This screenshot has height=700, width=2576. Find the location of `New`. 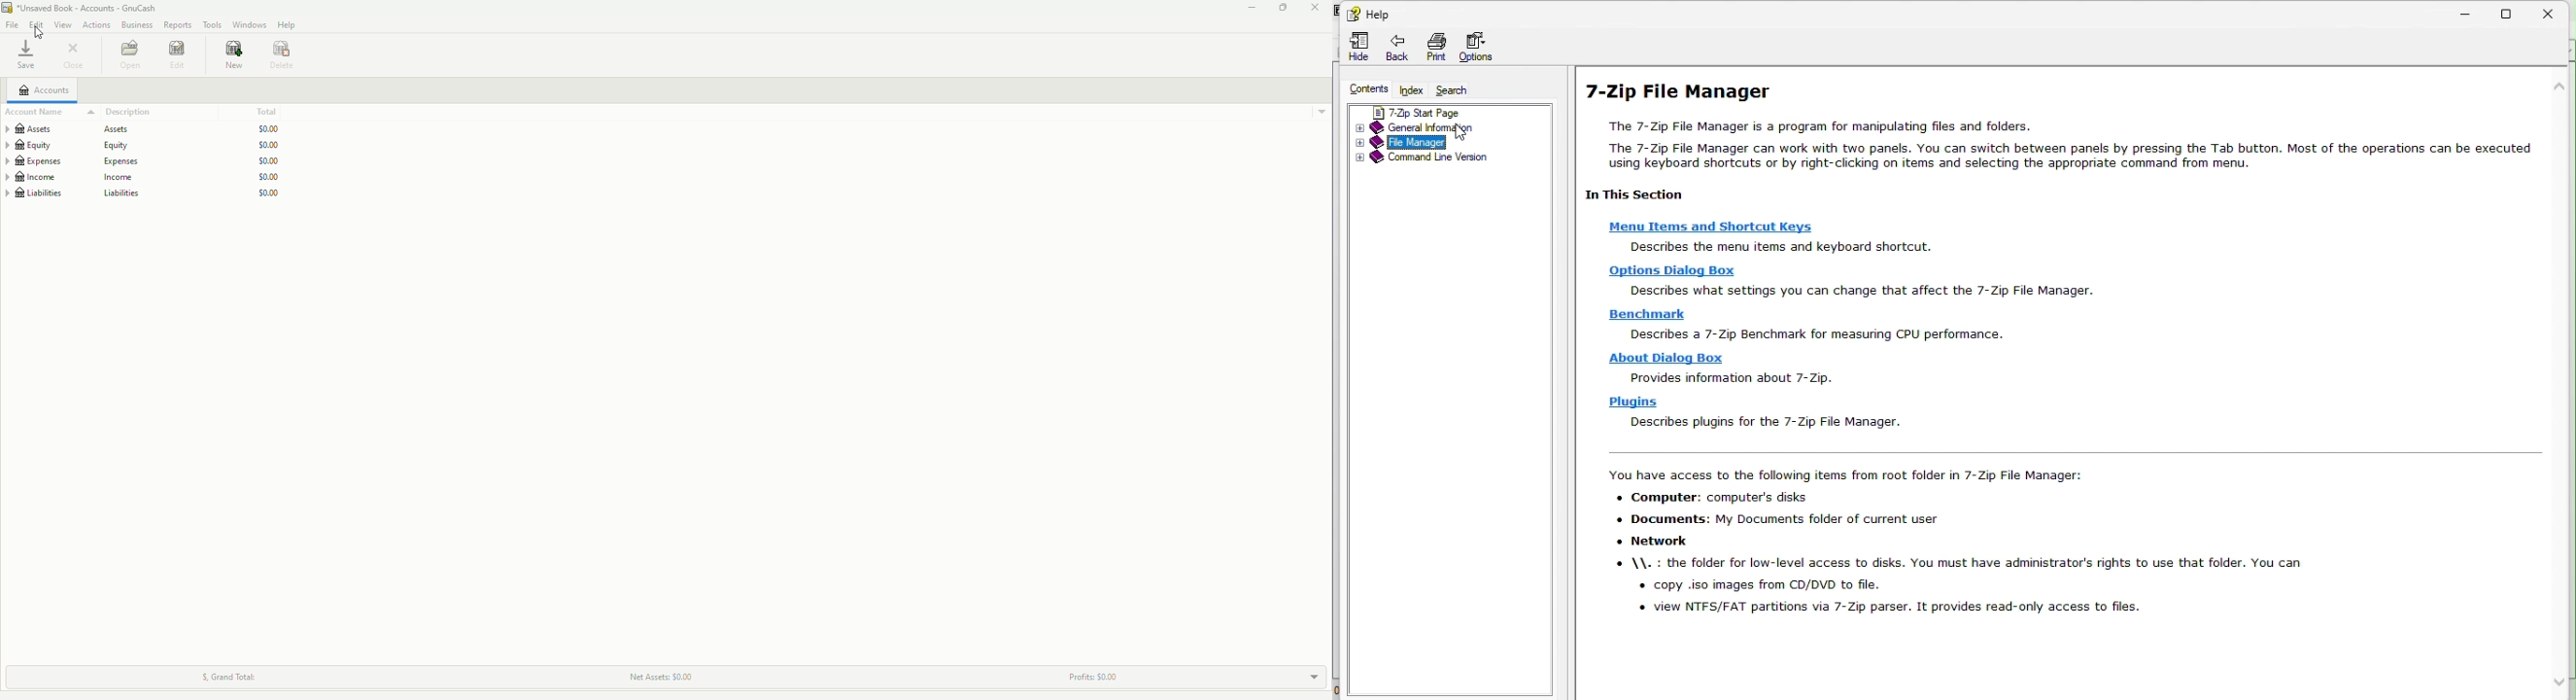

New is located at coordinates (232, 56).